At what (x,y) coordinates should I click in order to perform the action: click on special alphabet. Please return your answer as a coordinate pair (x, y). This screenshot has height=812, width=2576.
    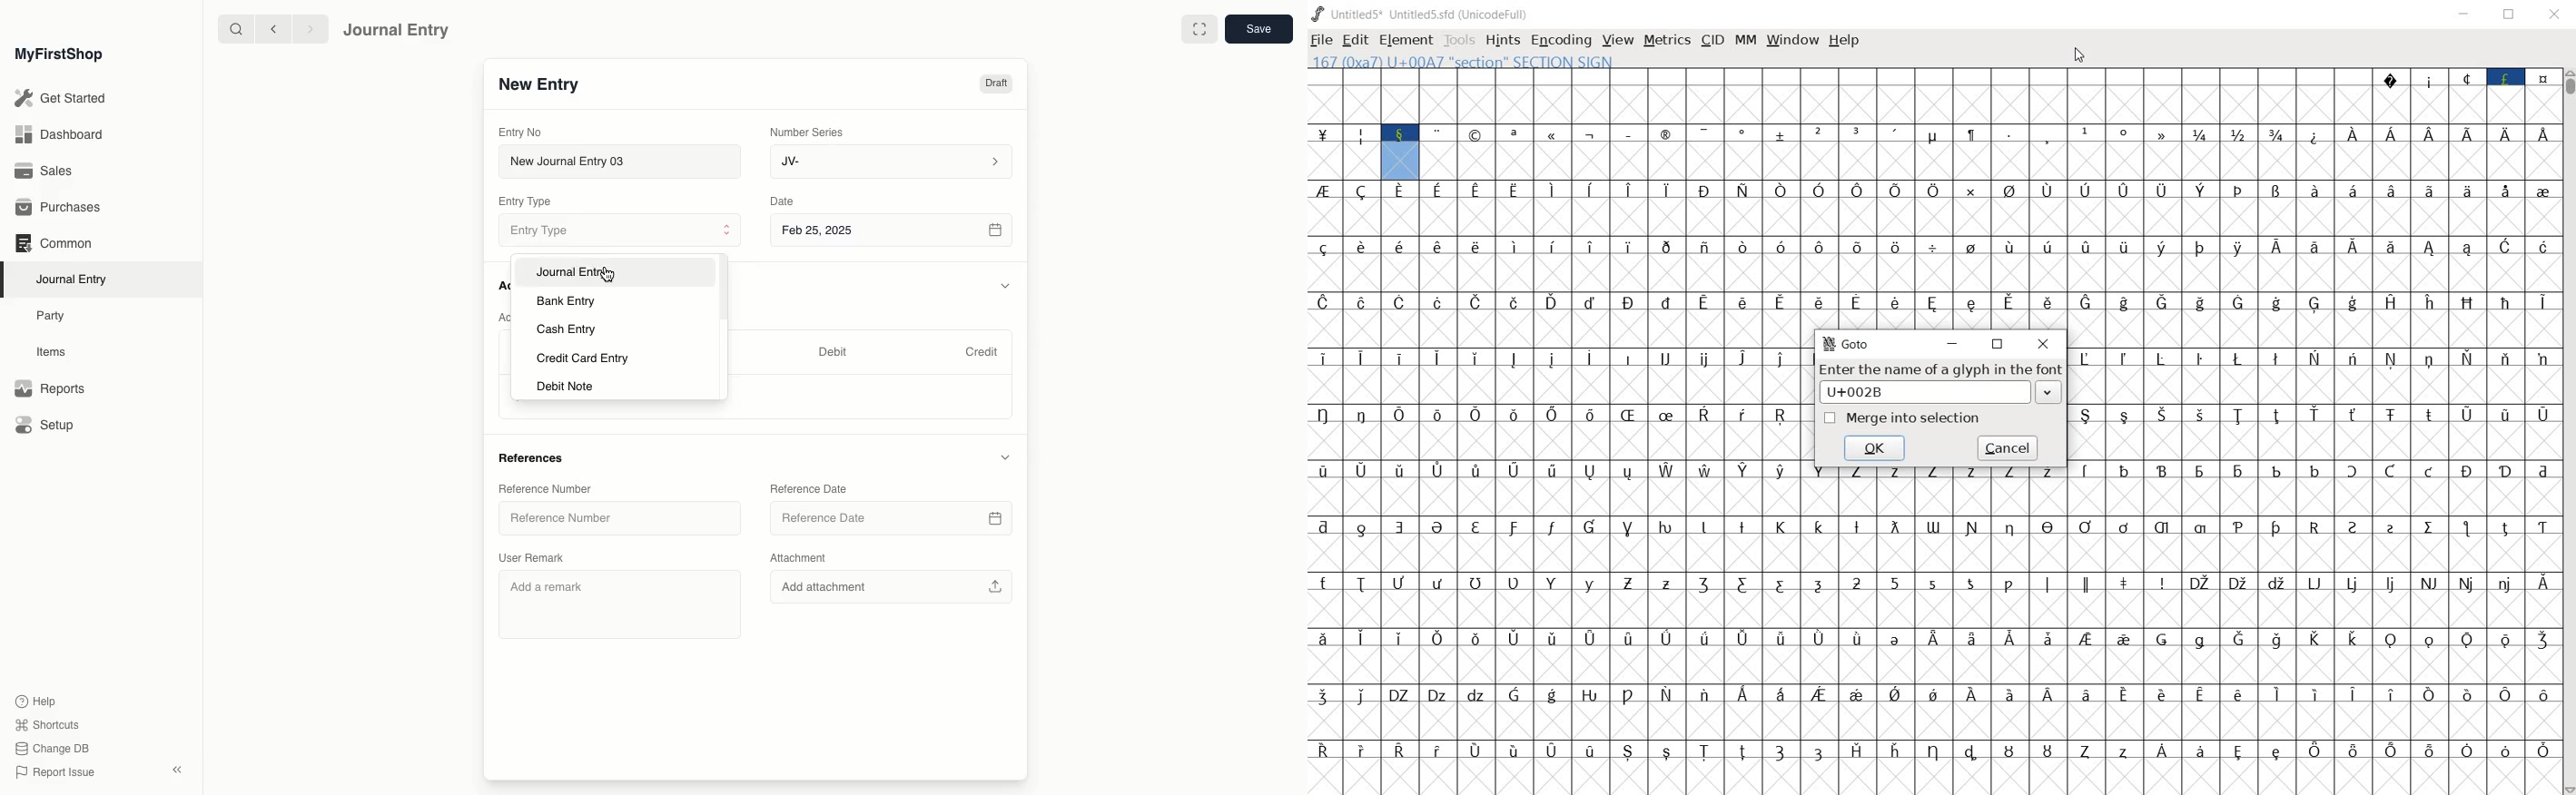
    Looking at the image, I should click on (1516, 601).